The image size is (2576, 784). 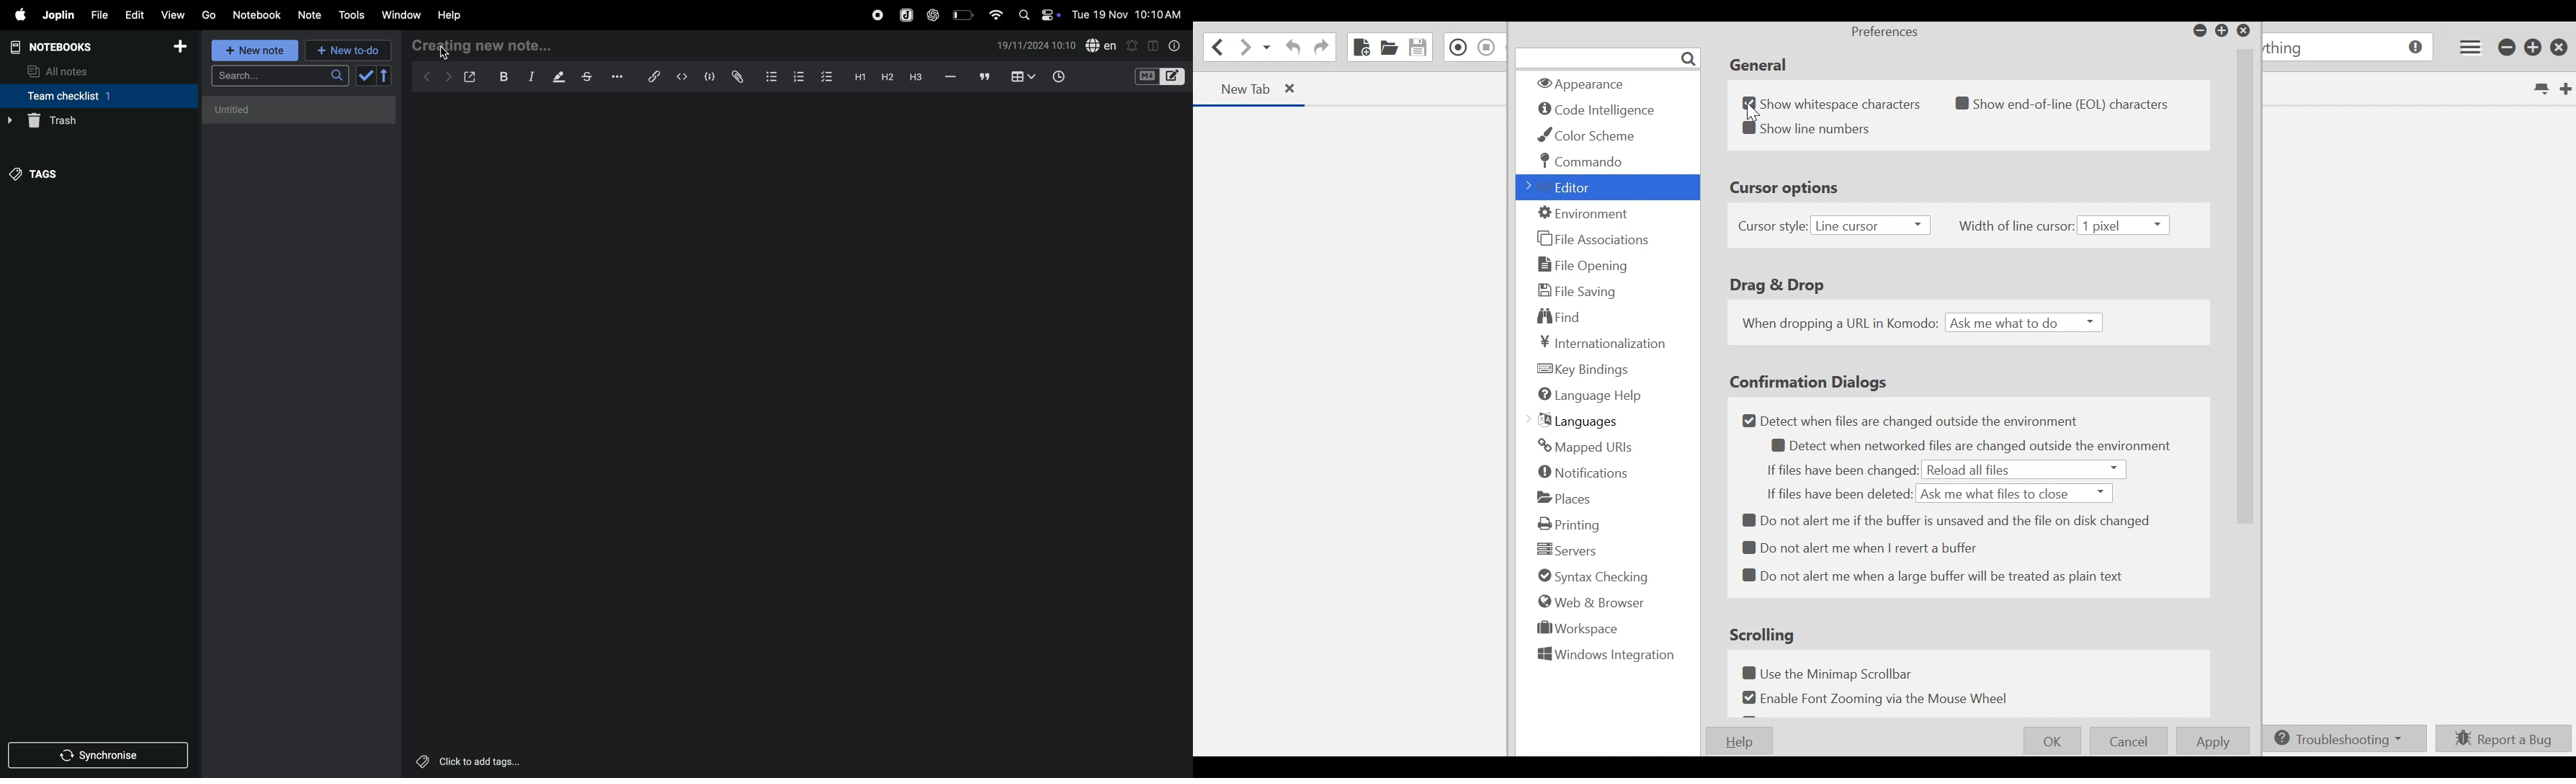 I want to click on joplin, so click(x=59, y=15).